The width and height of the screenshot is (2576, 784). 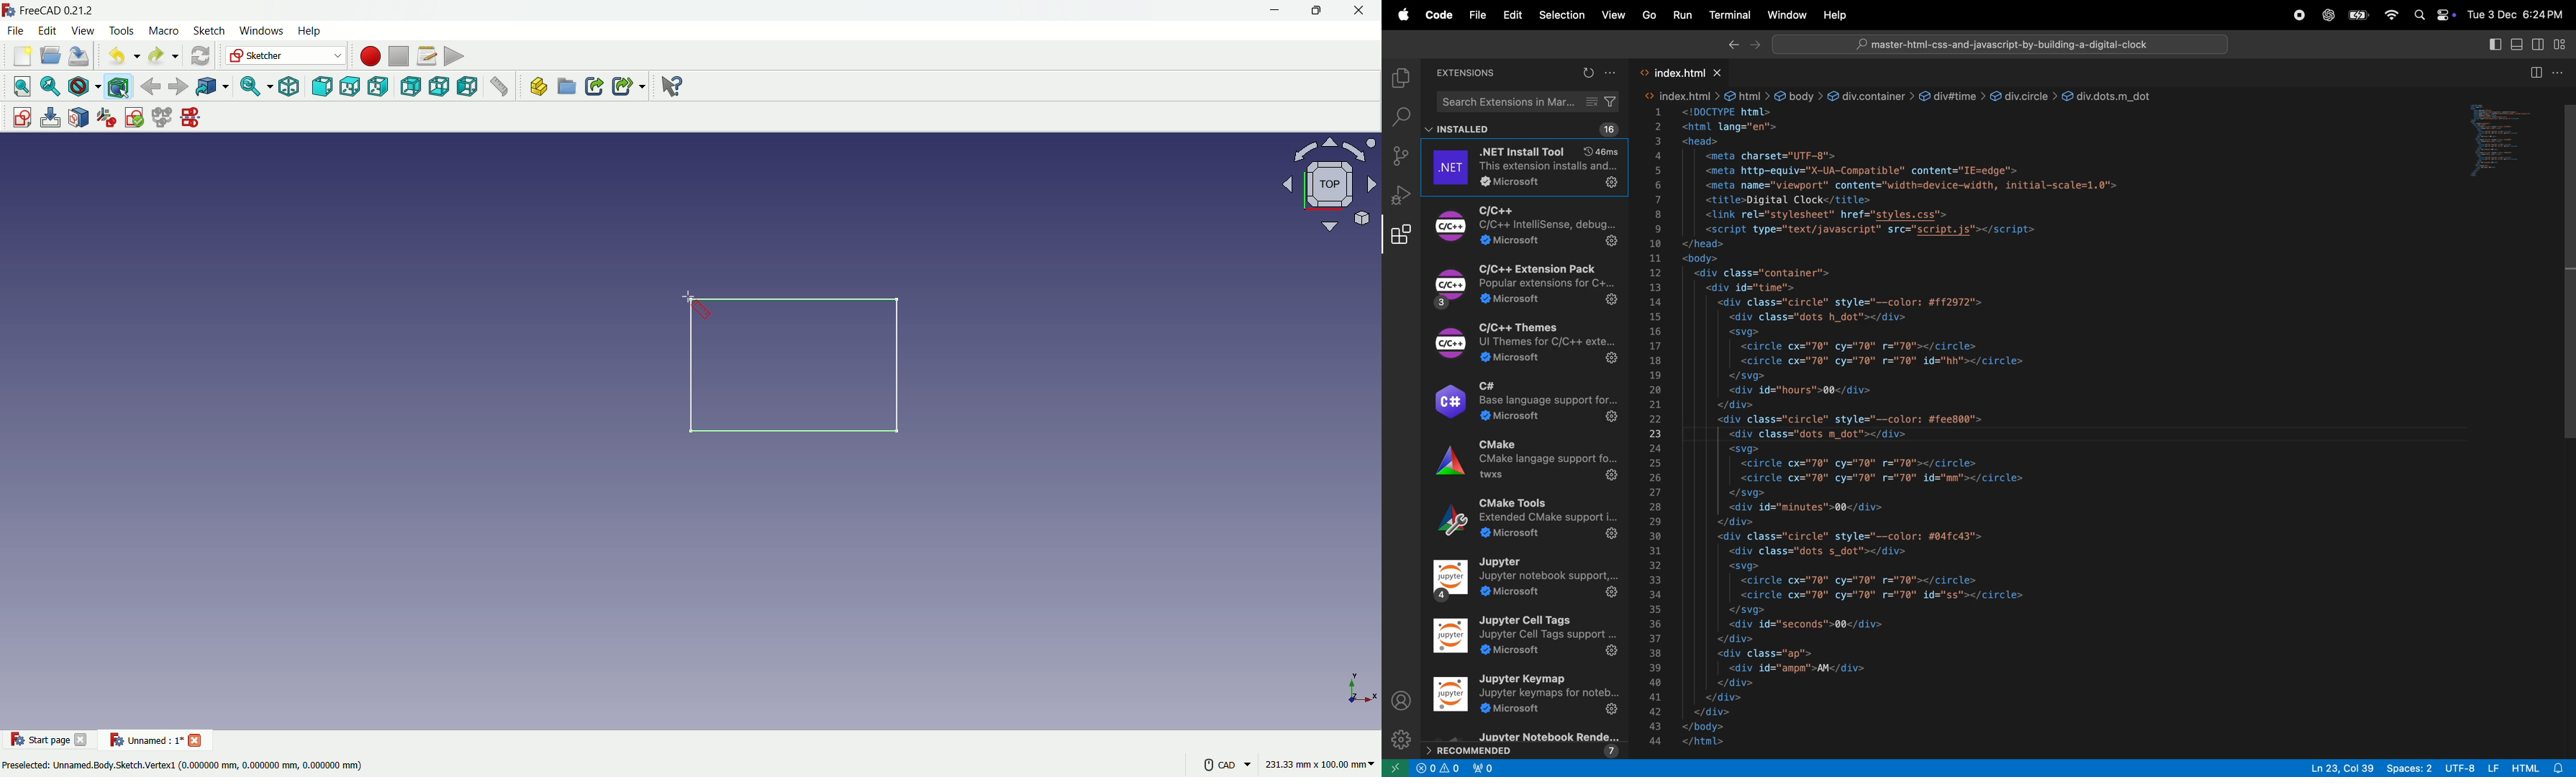 I want to click on sketch menu, so click(x=209, y=31).